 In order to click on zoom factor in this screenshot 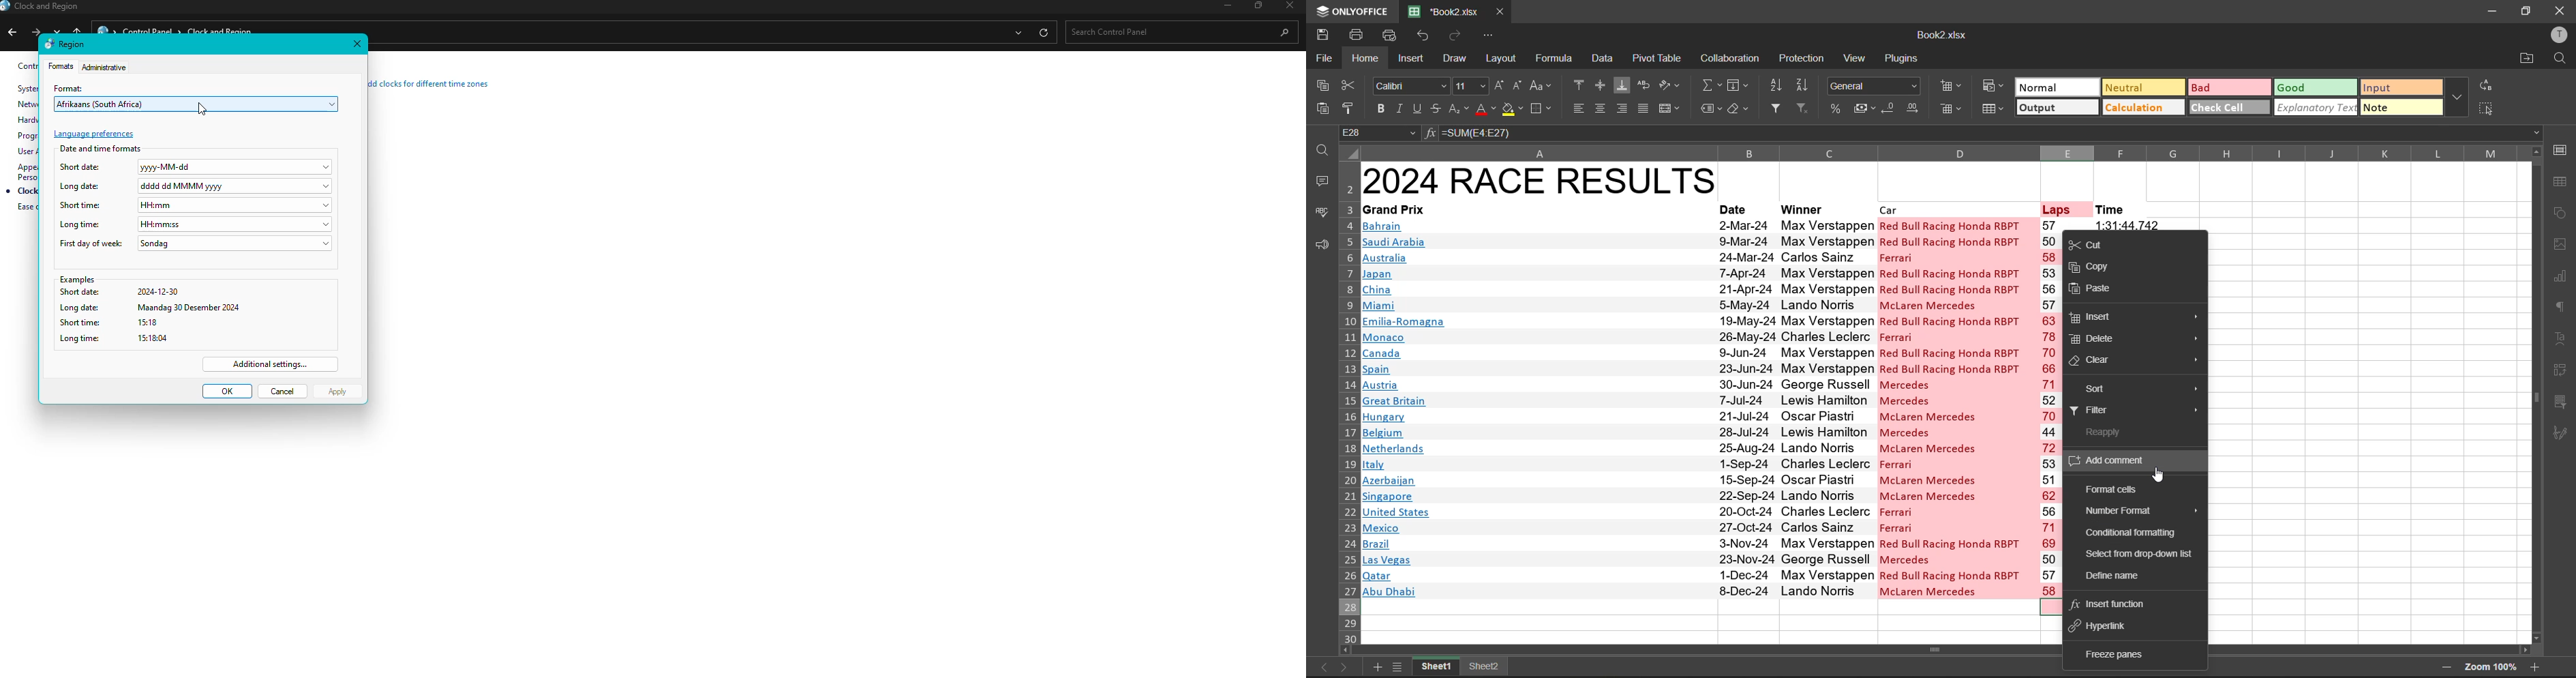, I will do `click(2490, 666)`.